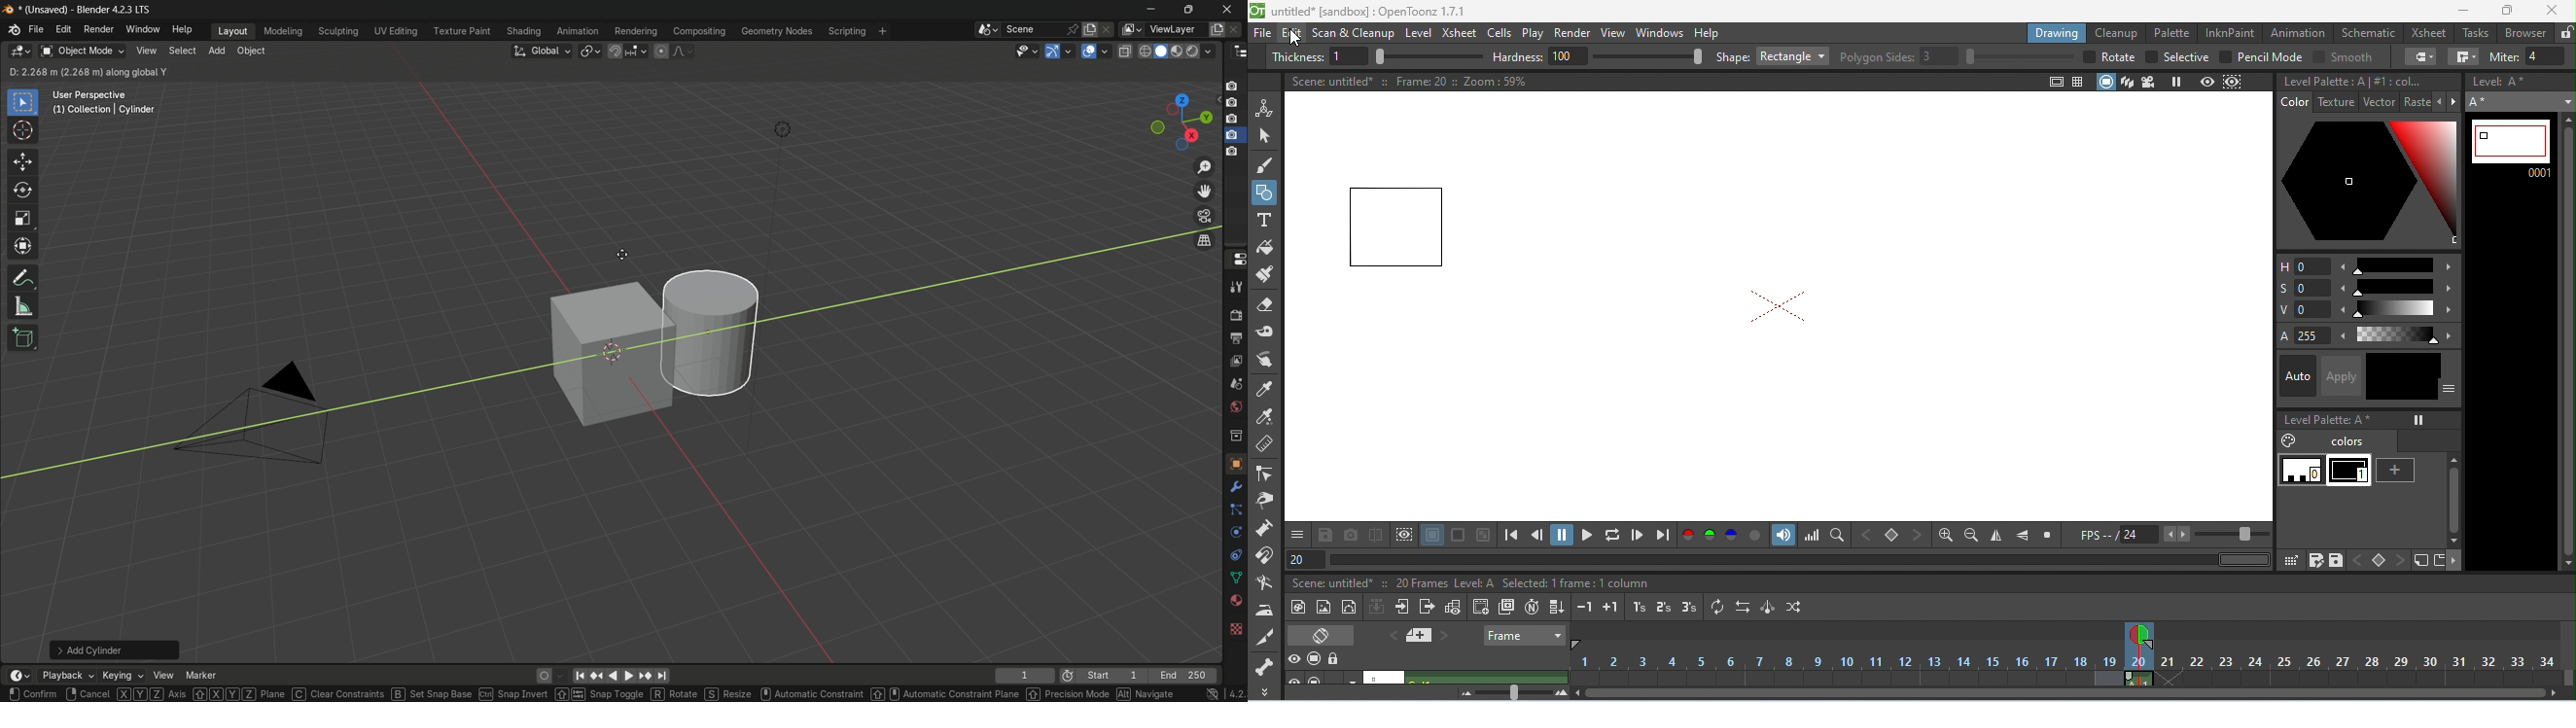  I want to click on capture, so click(1234, 104).